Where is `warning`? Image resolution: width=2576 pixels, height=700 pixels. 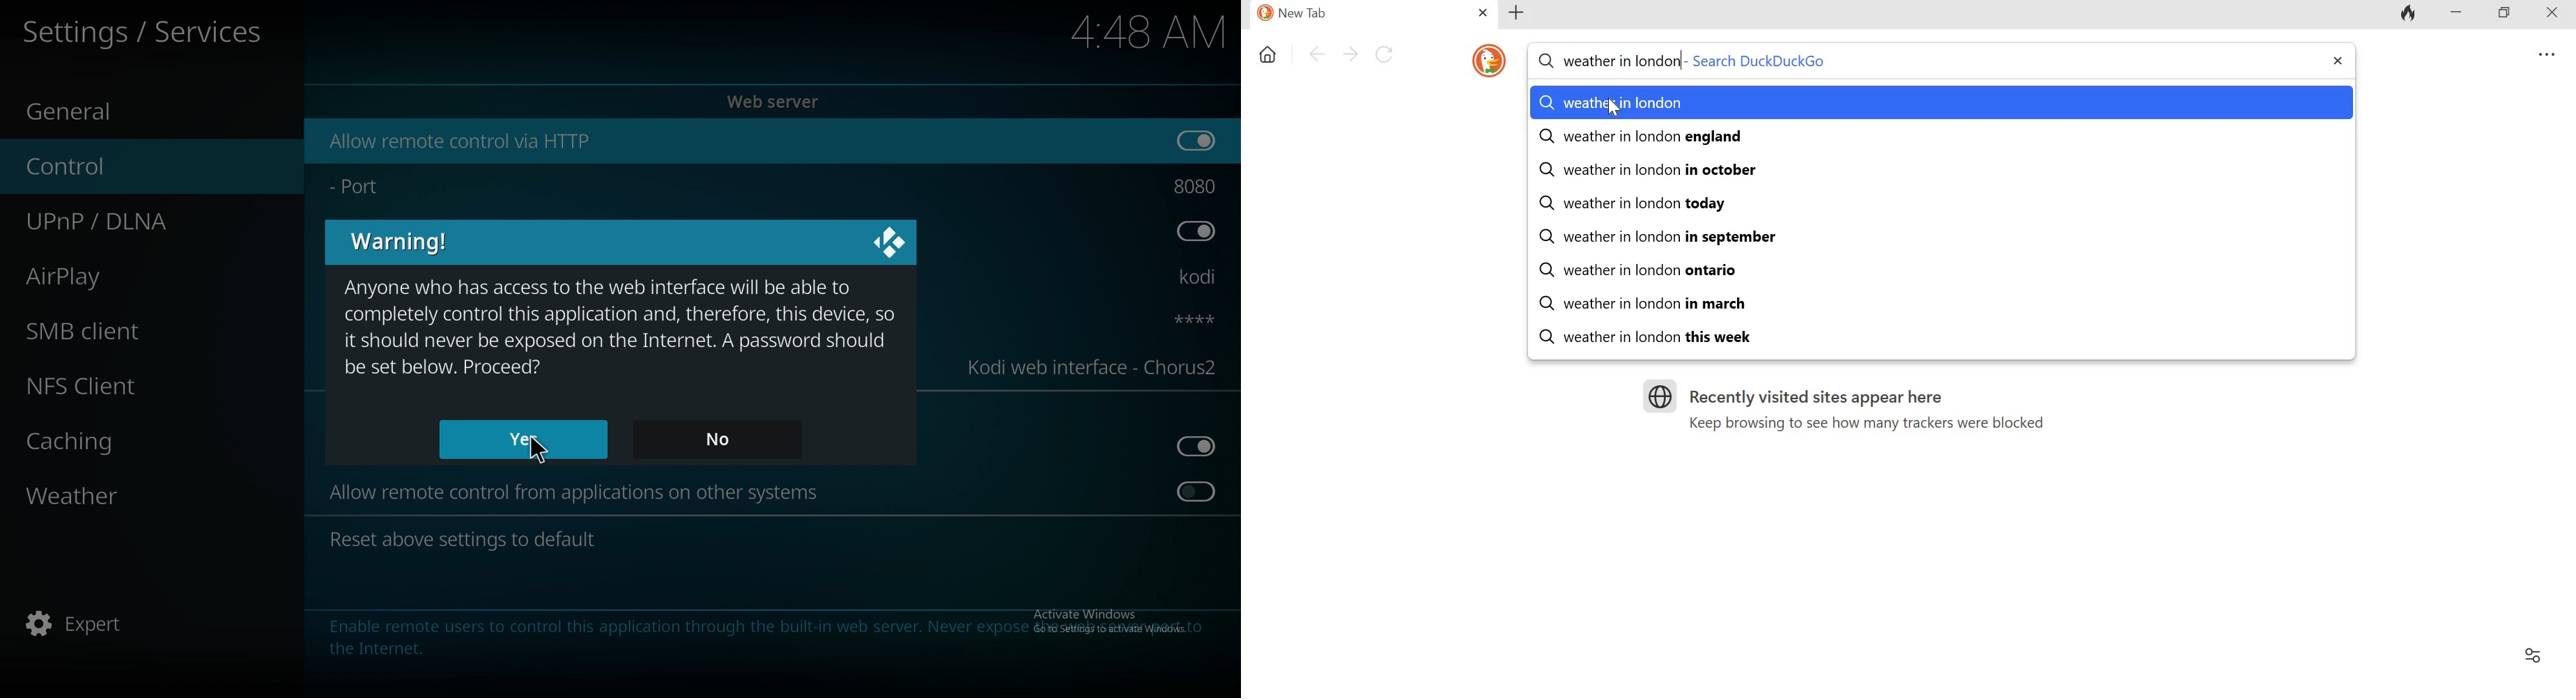
warning is located at coordinates (401, 244).